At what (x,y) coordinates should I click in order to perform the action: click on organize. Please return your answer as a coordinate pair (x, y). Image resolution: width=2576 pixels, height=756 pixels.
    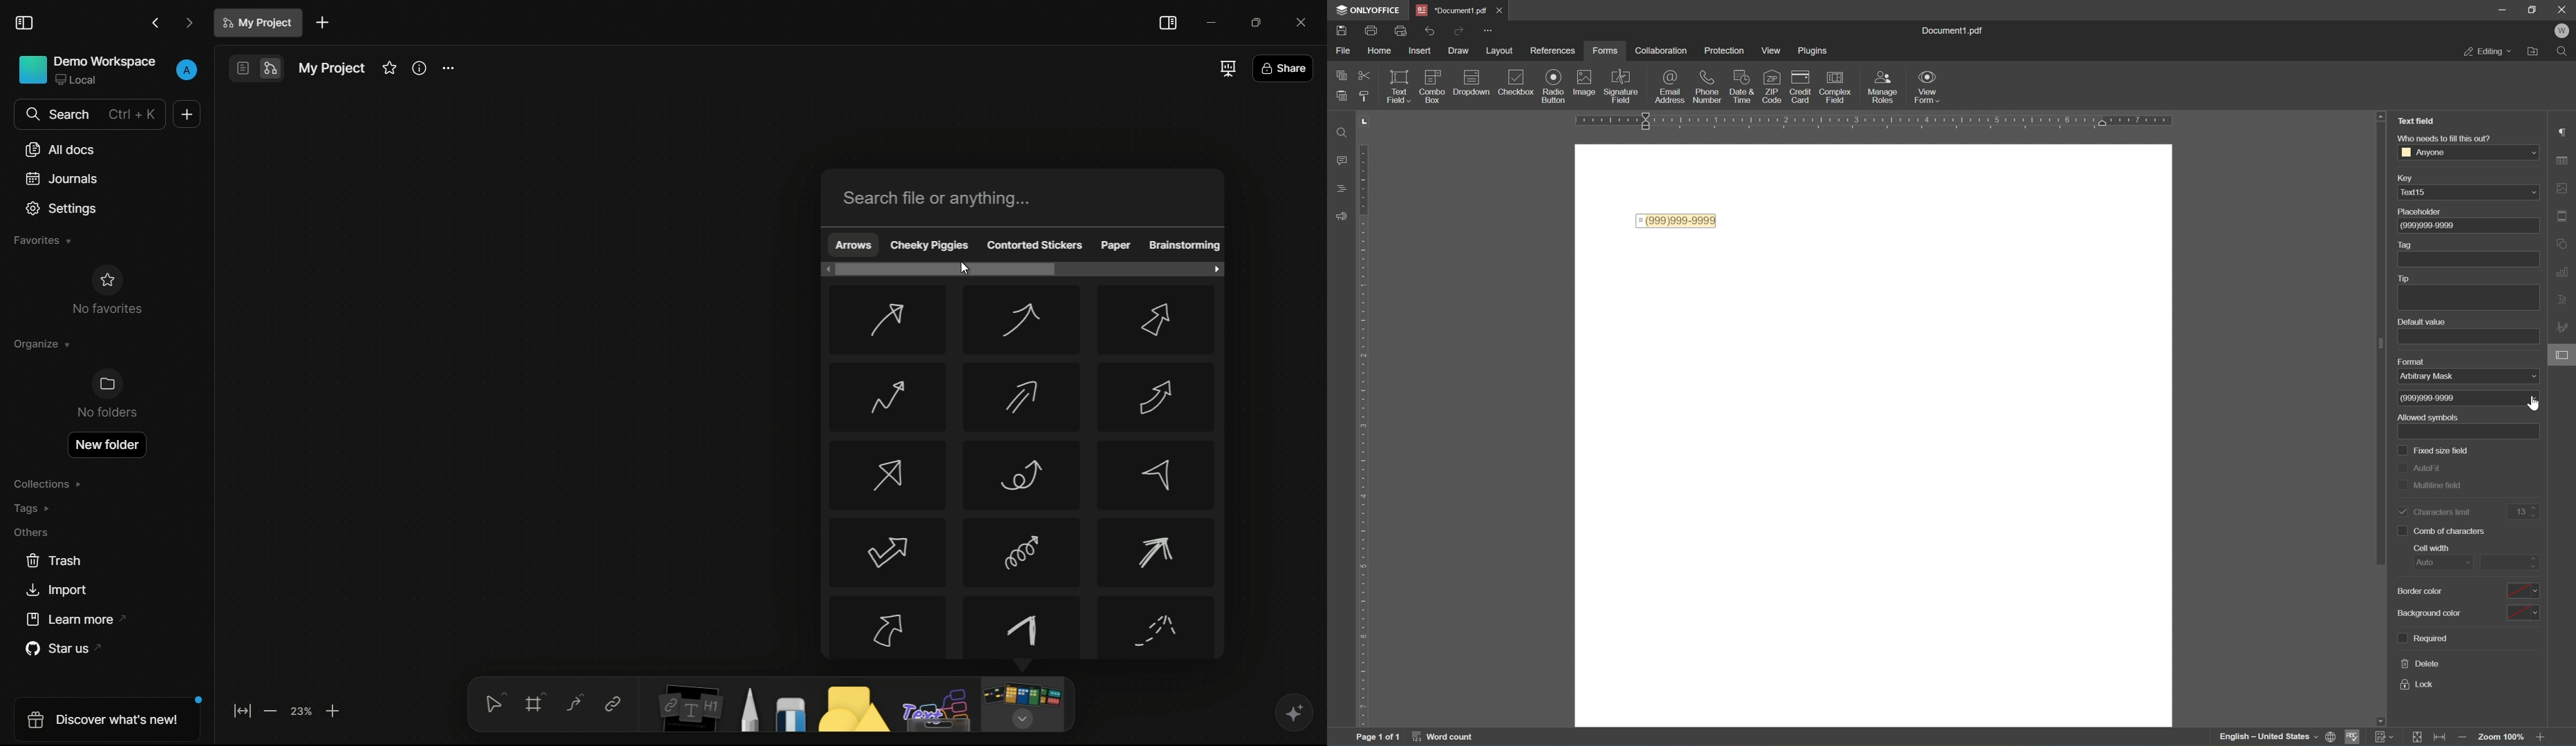
    Looking at the image, I should click on (40, 344).